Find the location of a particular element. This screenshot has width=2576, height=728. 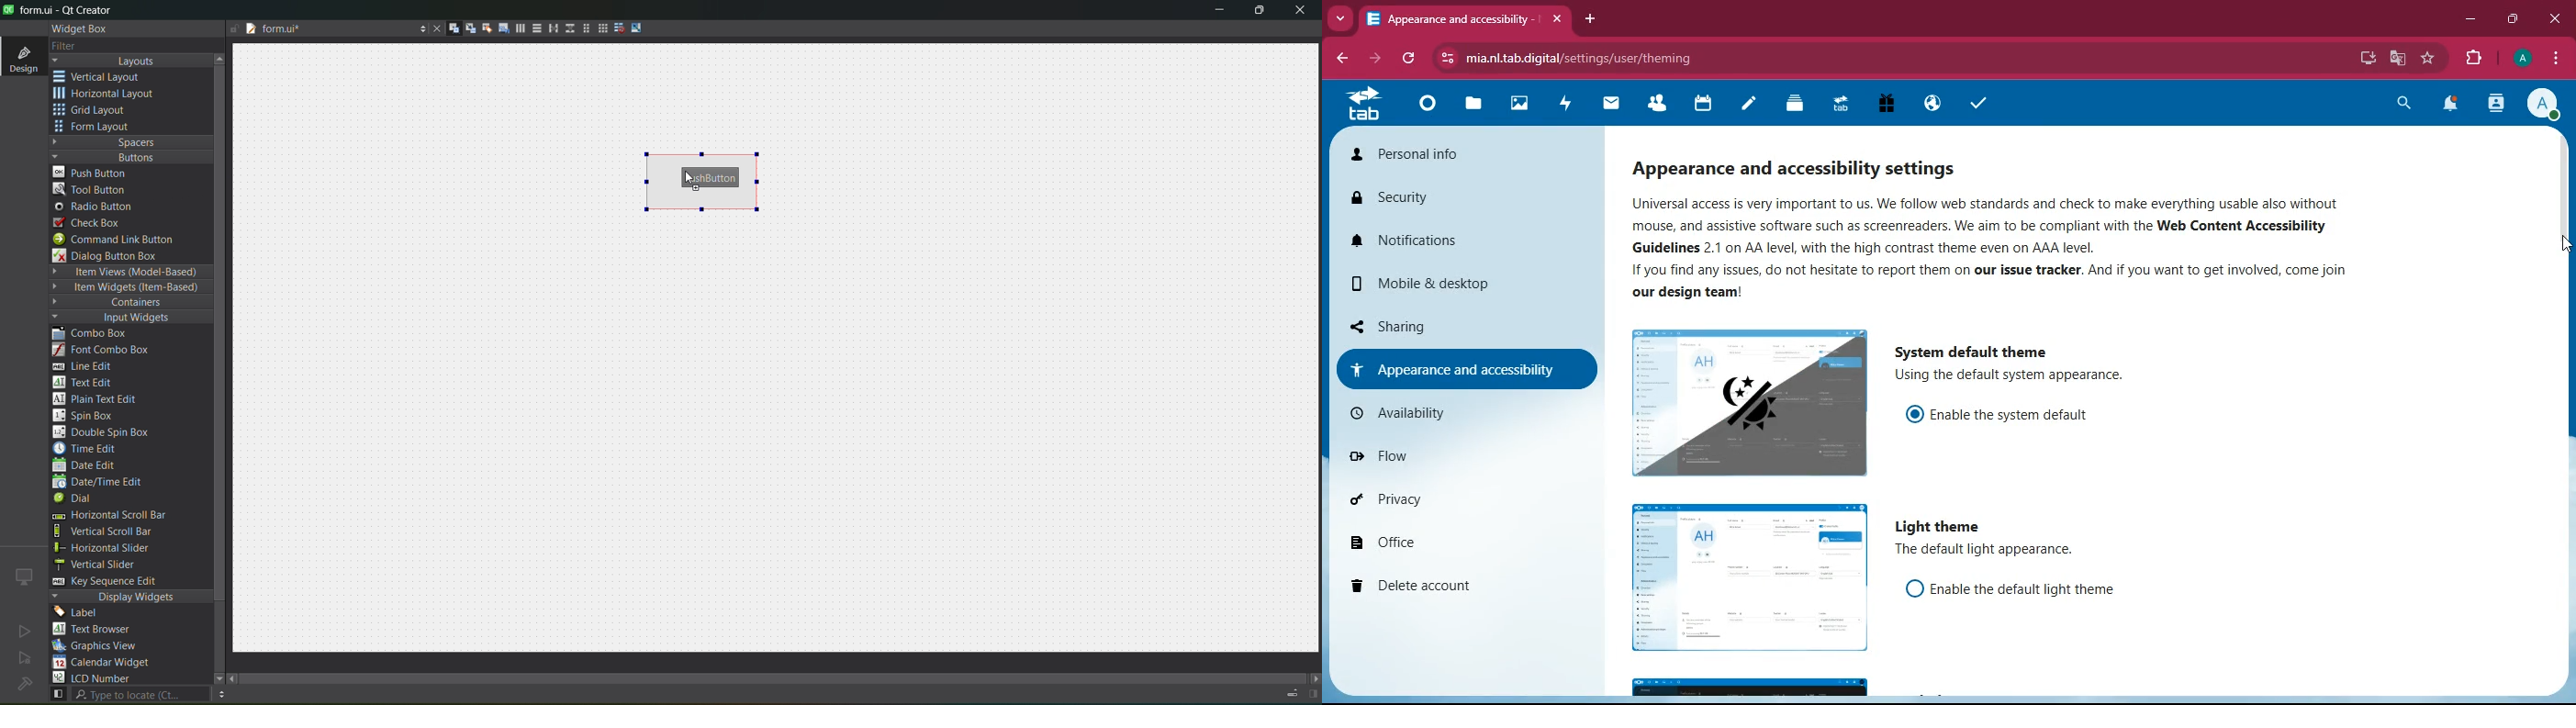

minimize is located at coordinates (1219, 12).